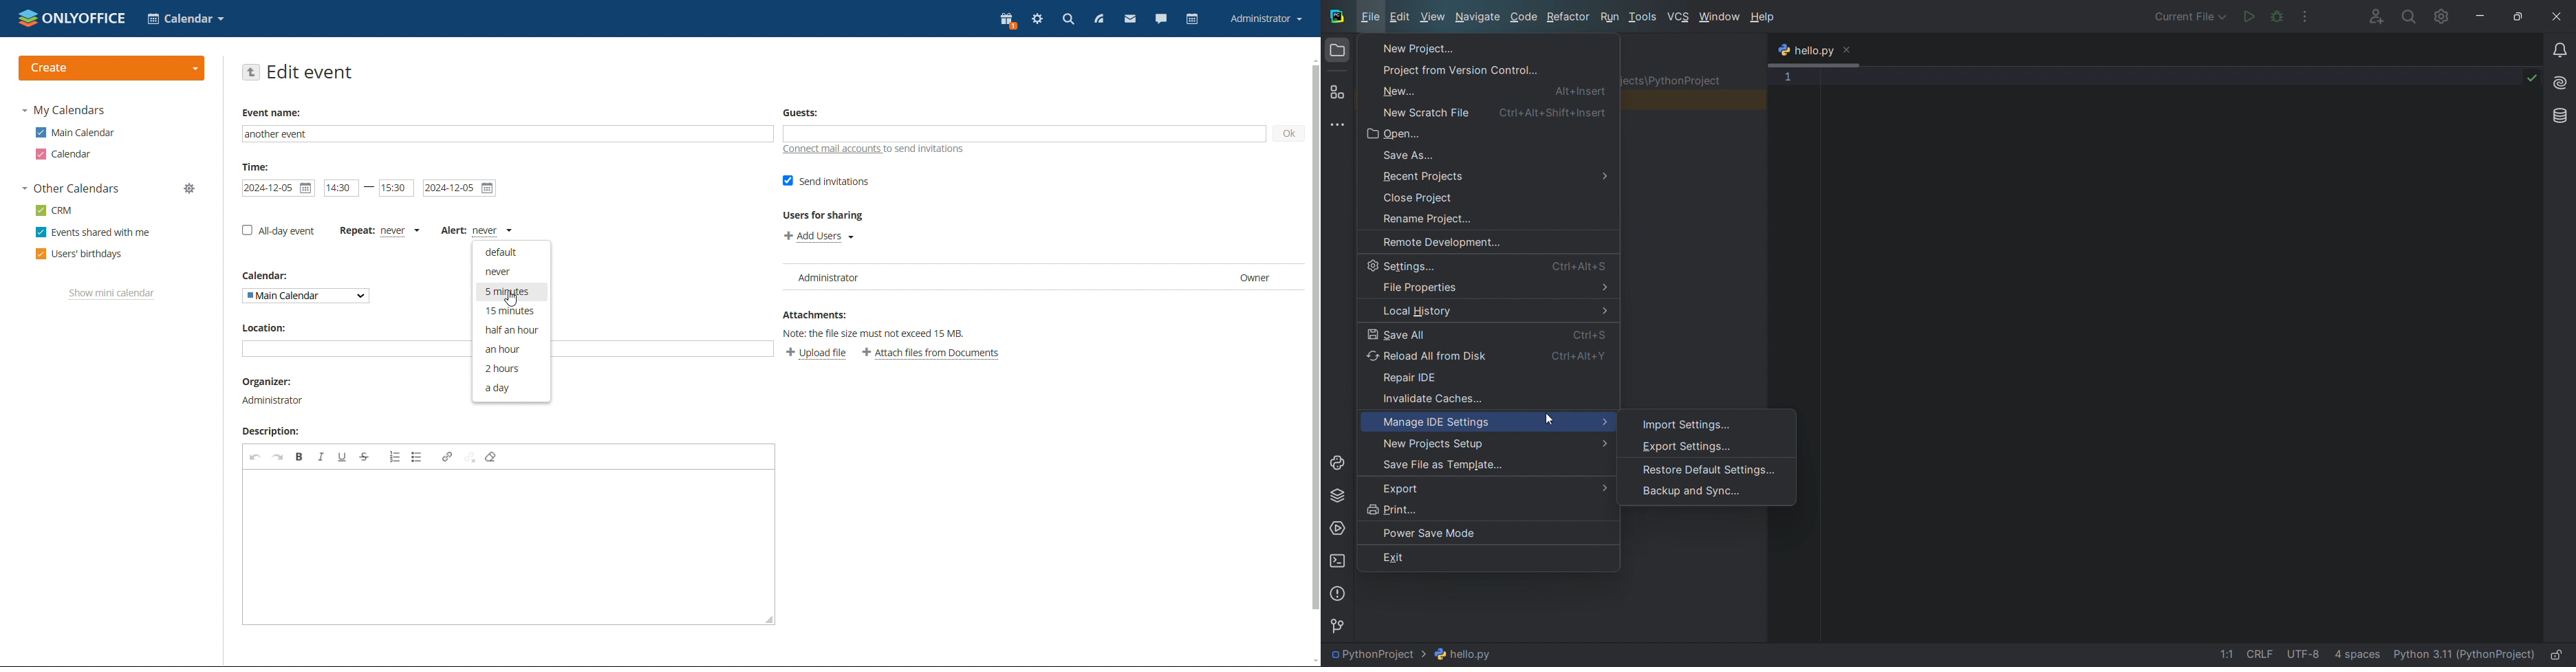 Image resolution: width=2576 pixels, height=672 pixels. Describe the element at coordinates (2480, 15) in the screenshot. I see `minimize` at that location.